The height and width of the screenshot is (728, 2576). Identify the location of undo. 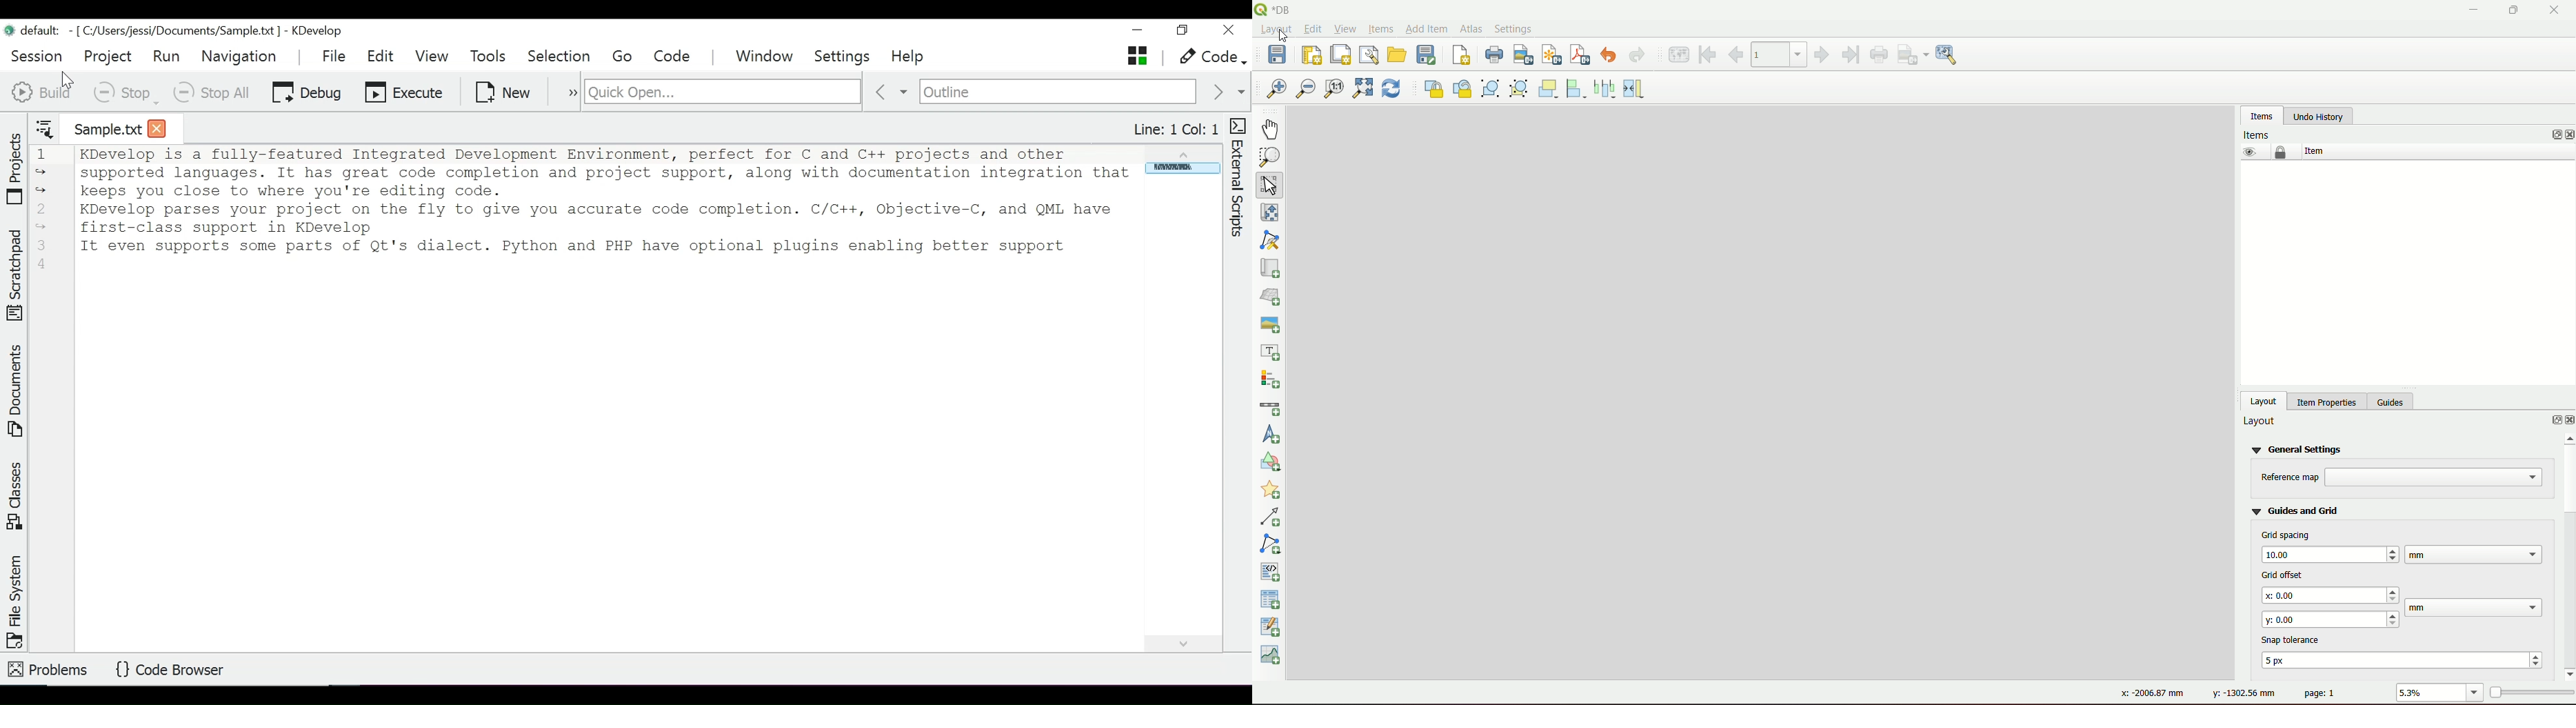
(1611, 56).